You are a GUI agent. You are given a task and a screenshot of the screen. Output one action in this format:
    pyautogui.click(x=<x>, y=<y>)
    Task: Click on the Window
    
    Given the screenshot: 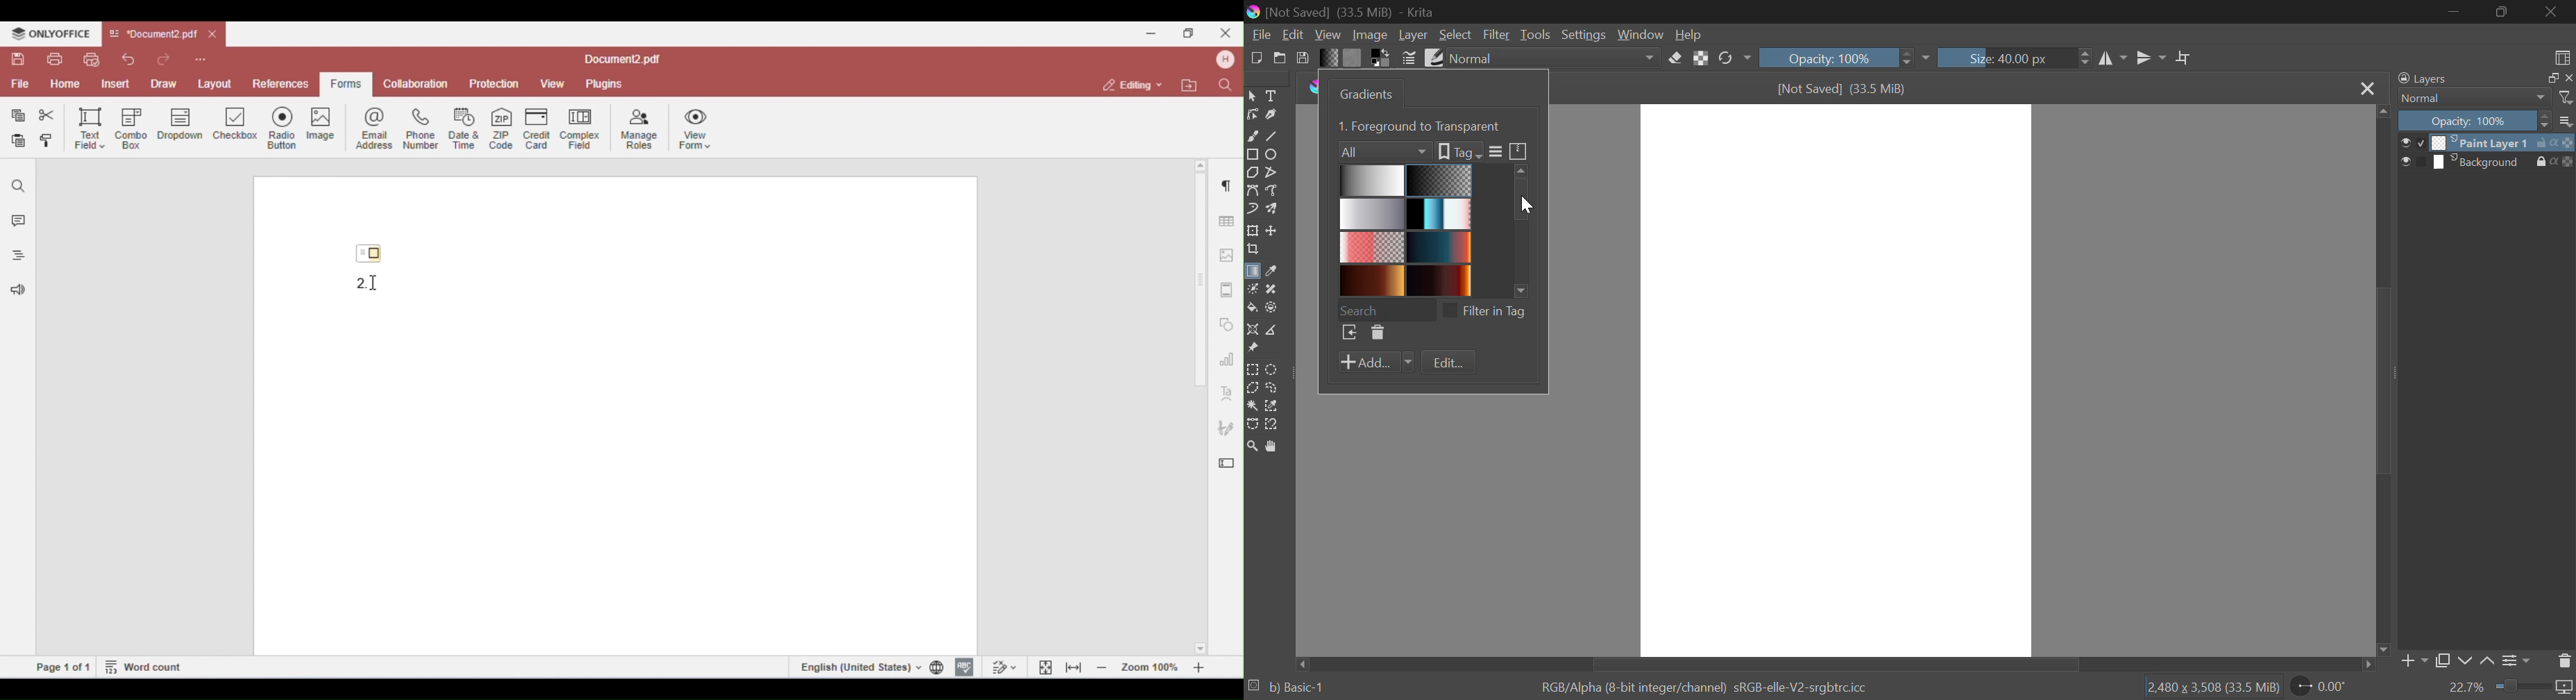 What is the action you would take?
    pyautogui.click(x=1639, y=35)
    